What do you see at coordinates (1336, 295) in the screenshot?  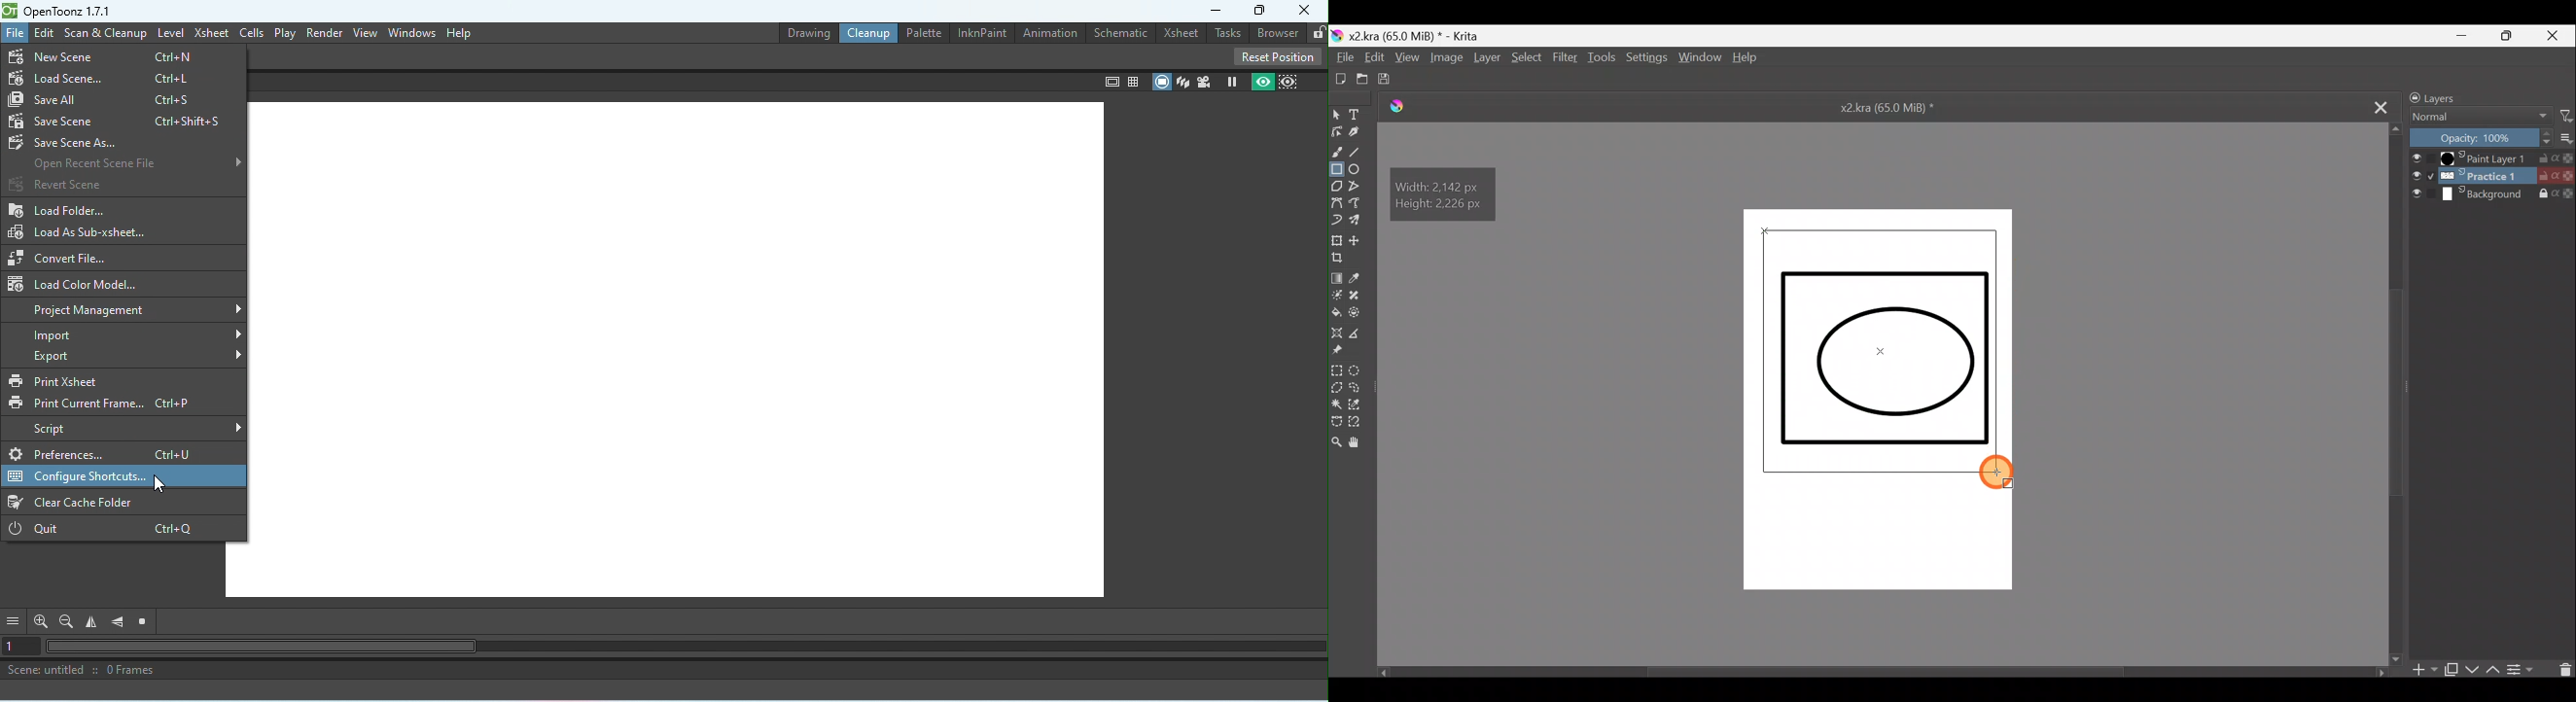 I see `Colourise mask tool` at bounding box center [1336, 295].